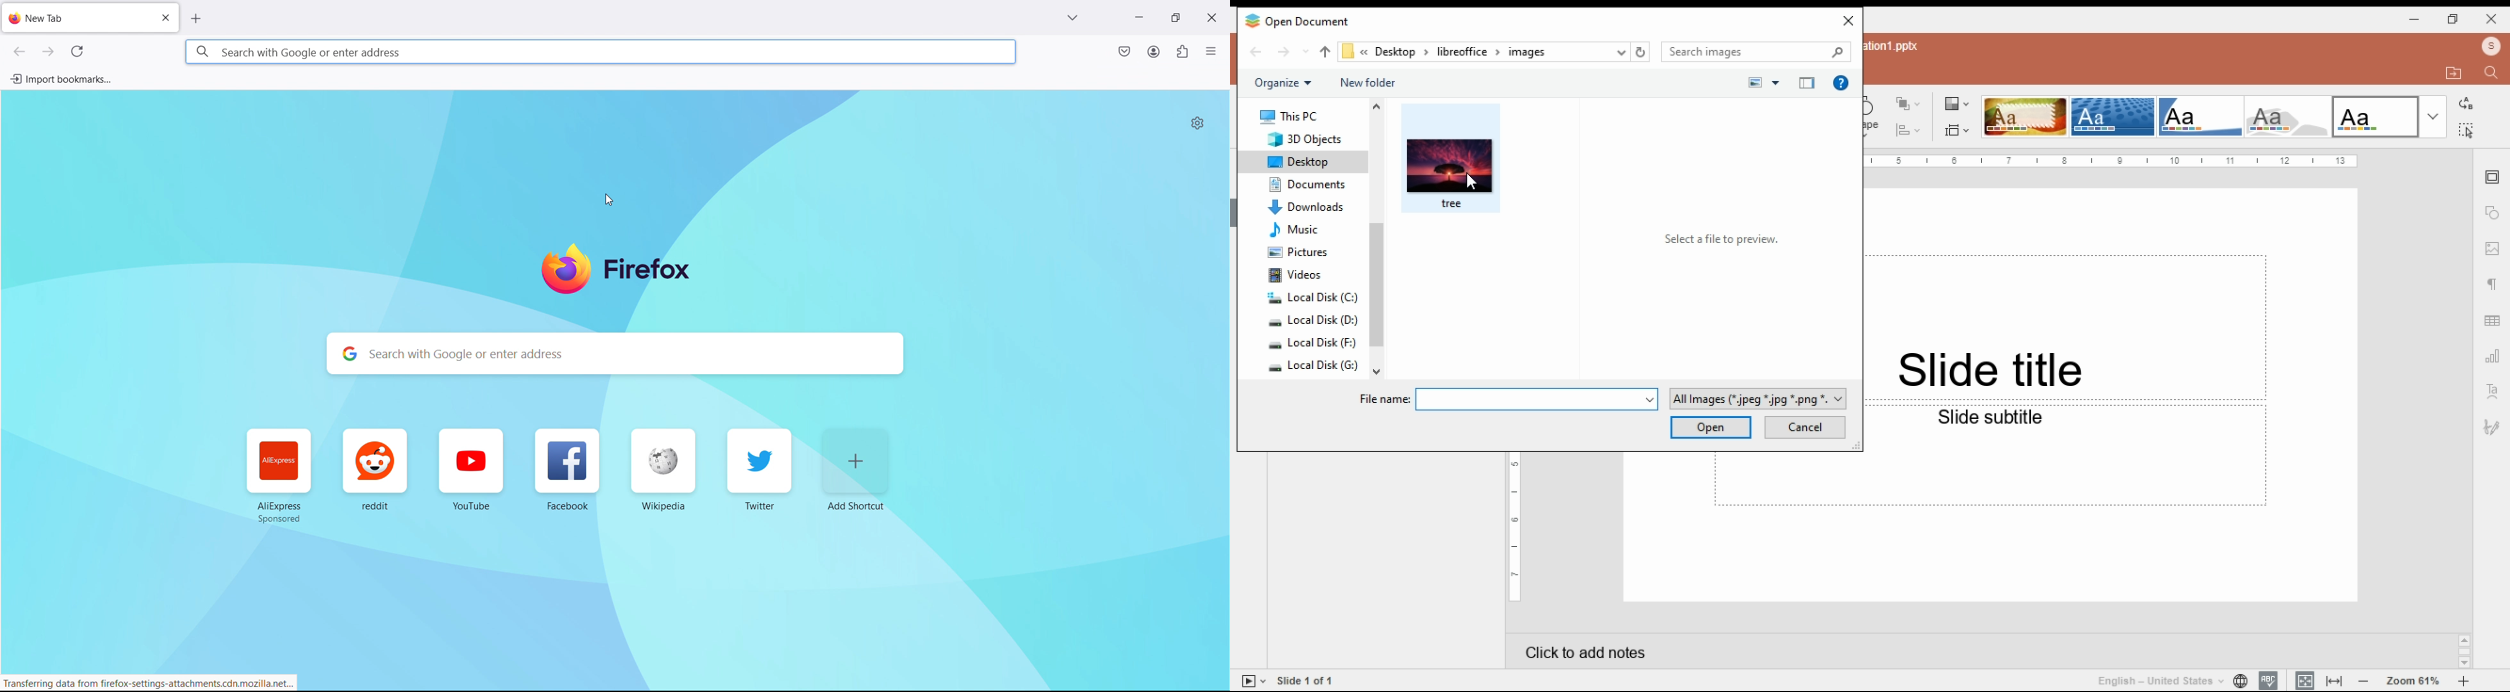 The image size is (2520, 700). Describe the element at coordinates (1954, 103) in the screenshot. I see `color themes` at that location.